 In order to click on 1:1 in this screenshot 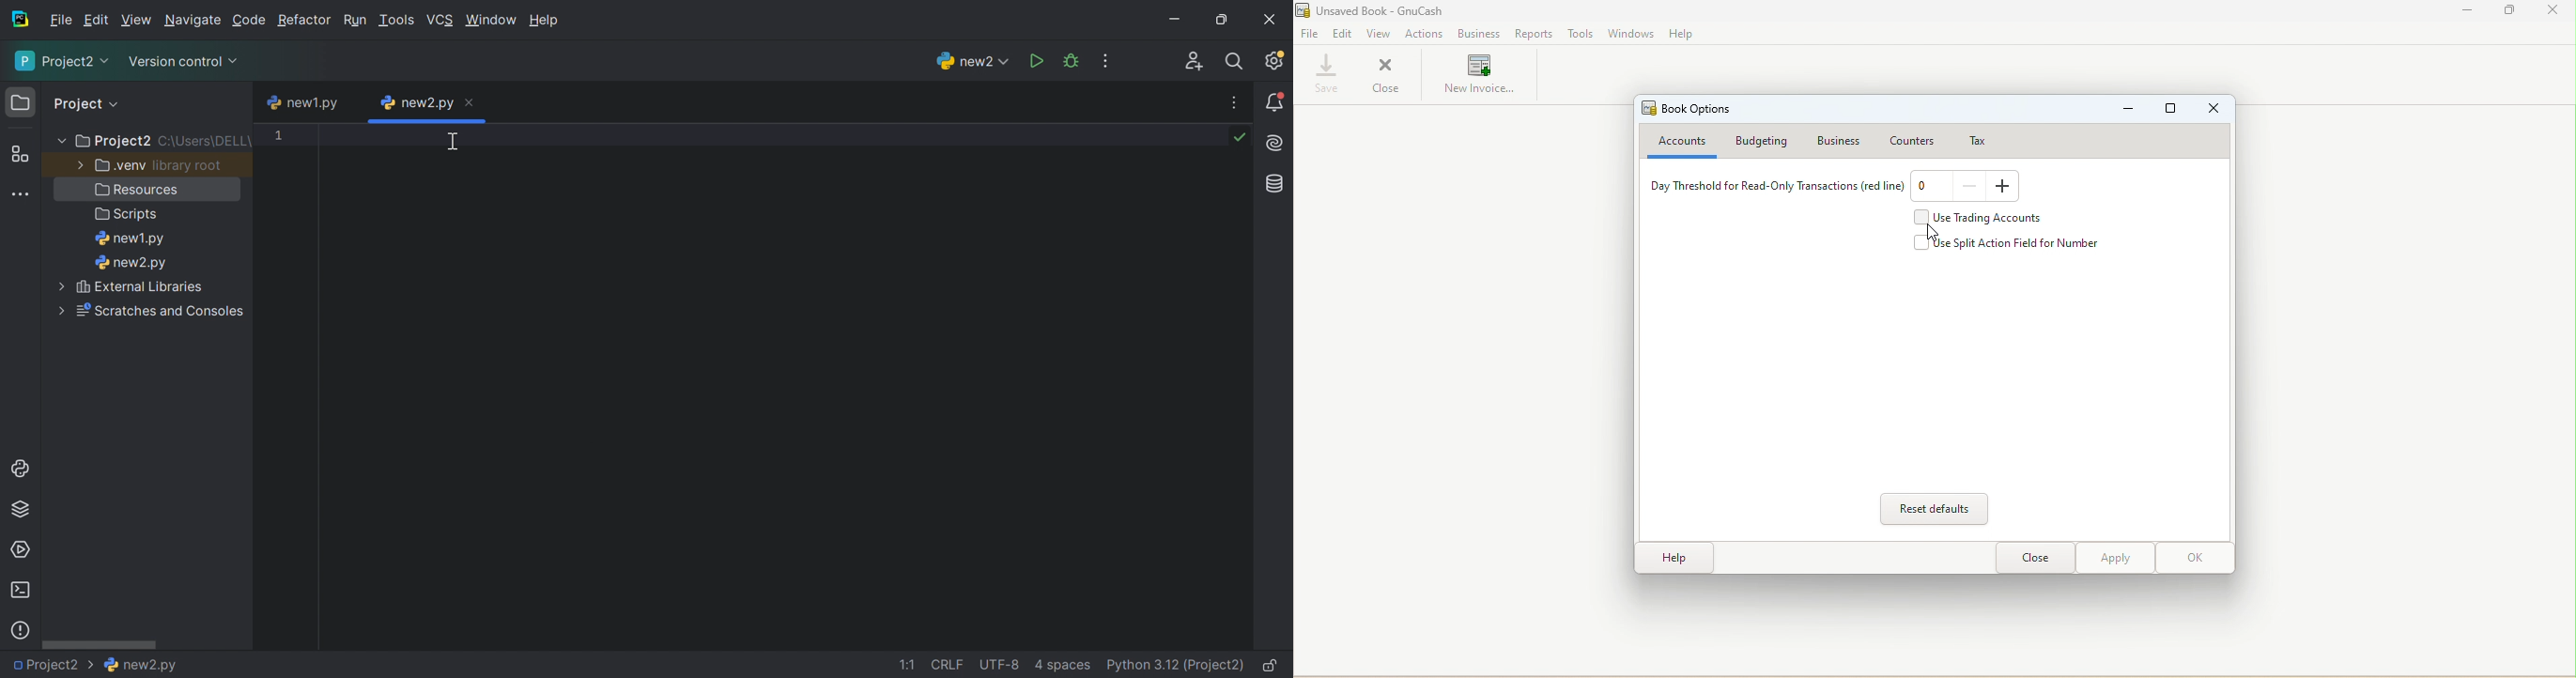, I will do `click(908, 666)`.